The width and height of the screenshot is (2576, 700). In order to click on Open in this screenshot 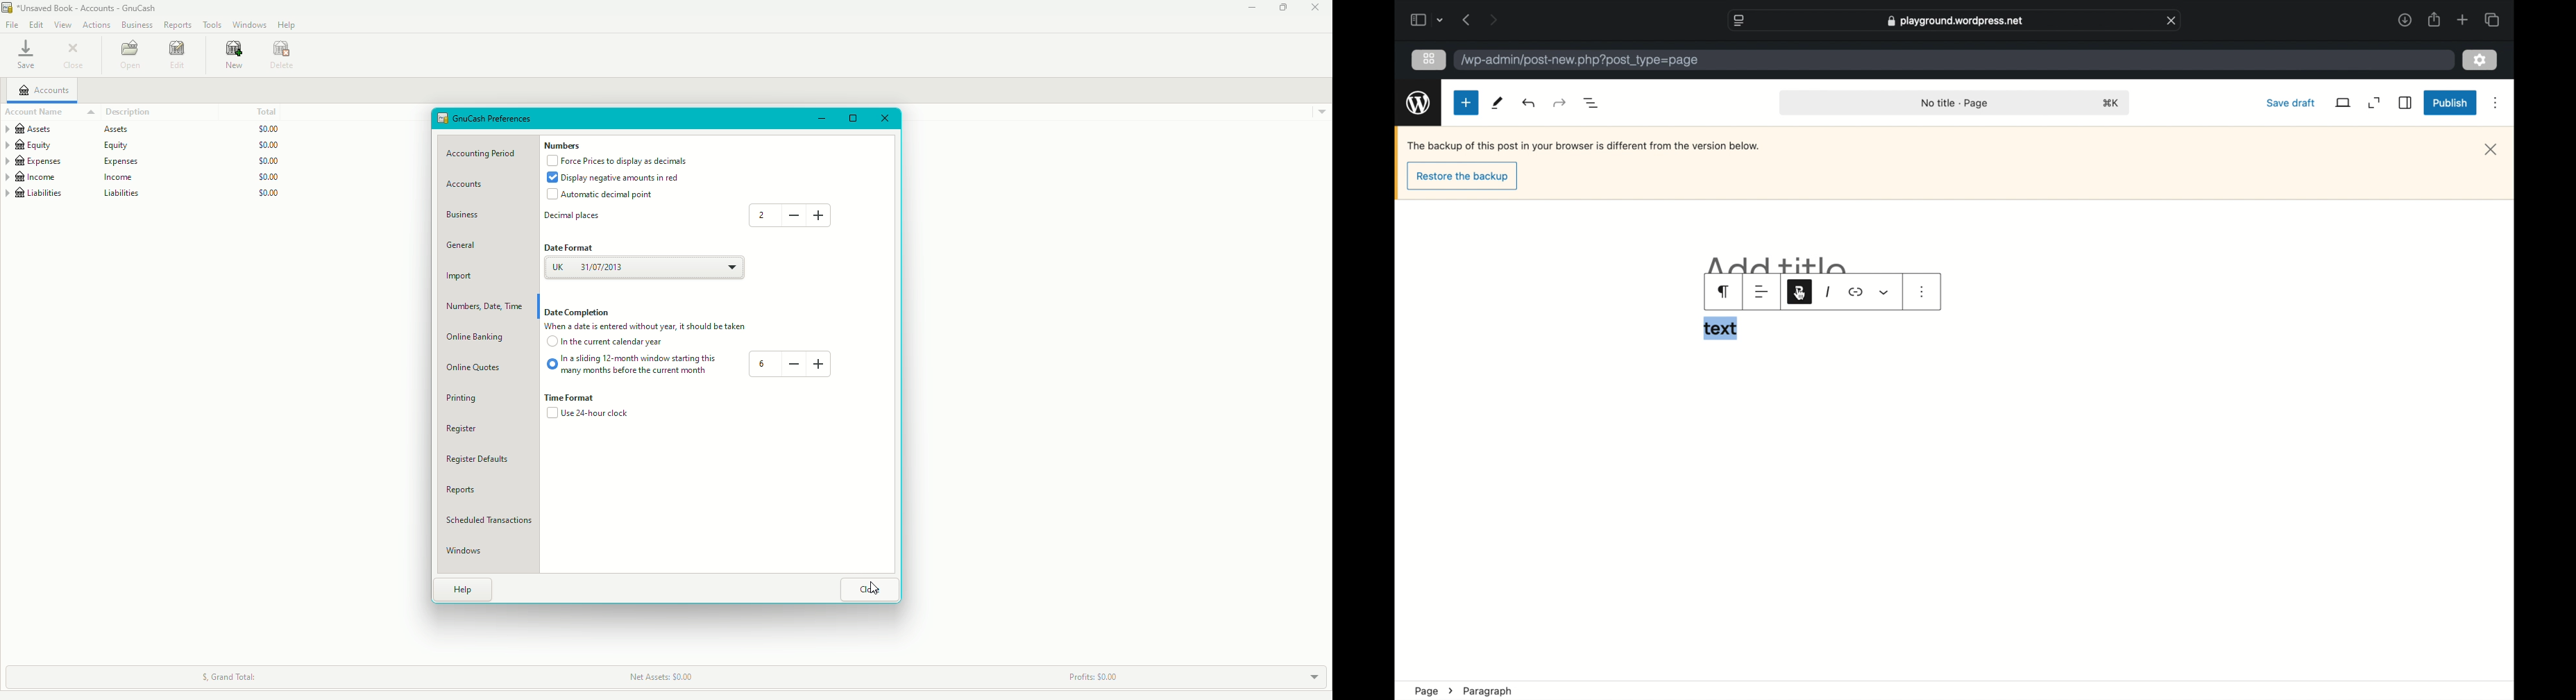, I will do `click(131, 55)`.